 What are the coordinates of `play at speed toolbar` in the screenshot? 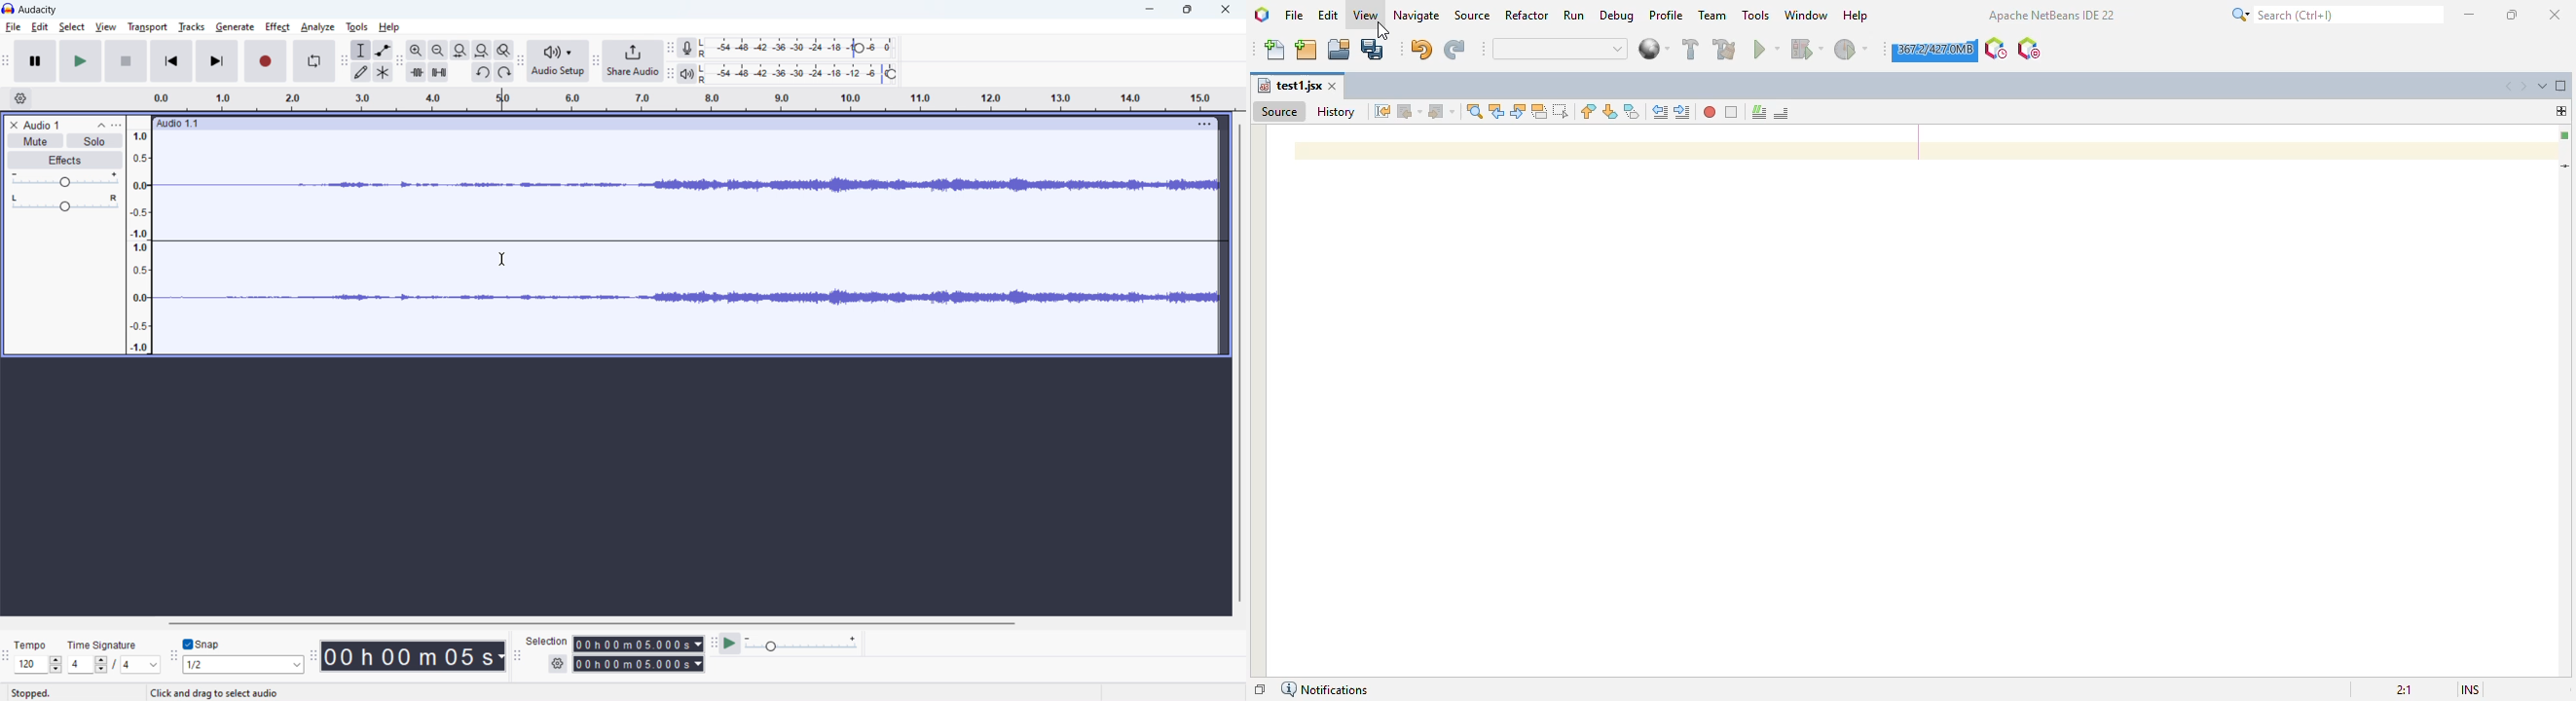 It's located at (713, 644).